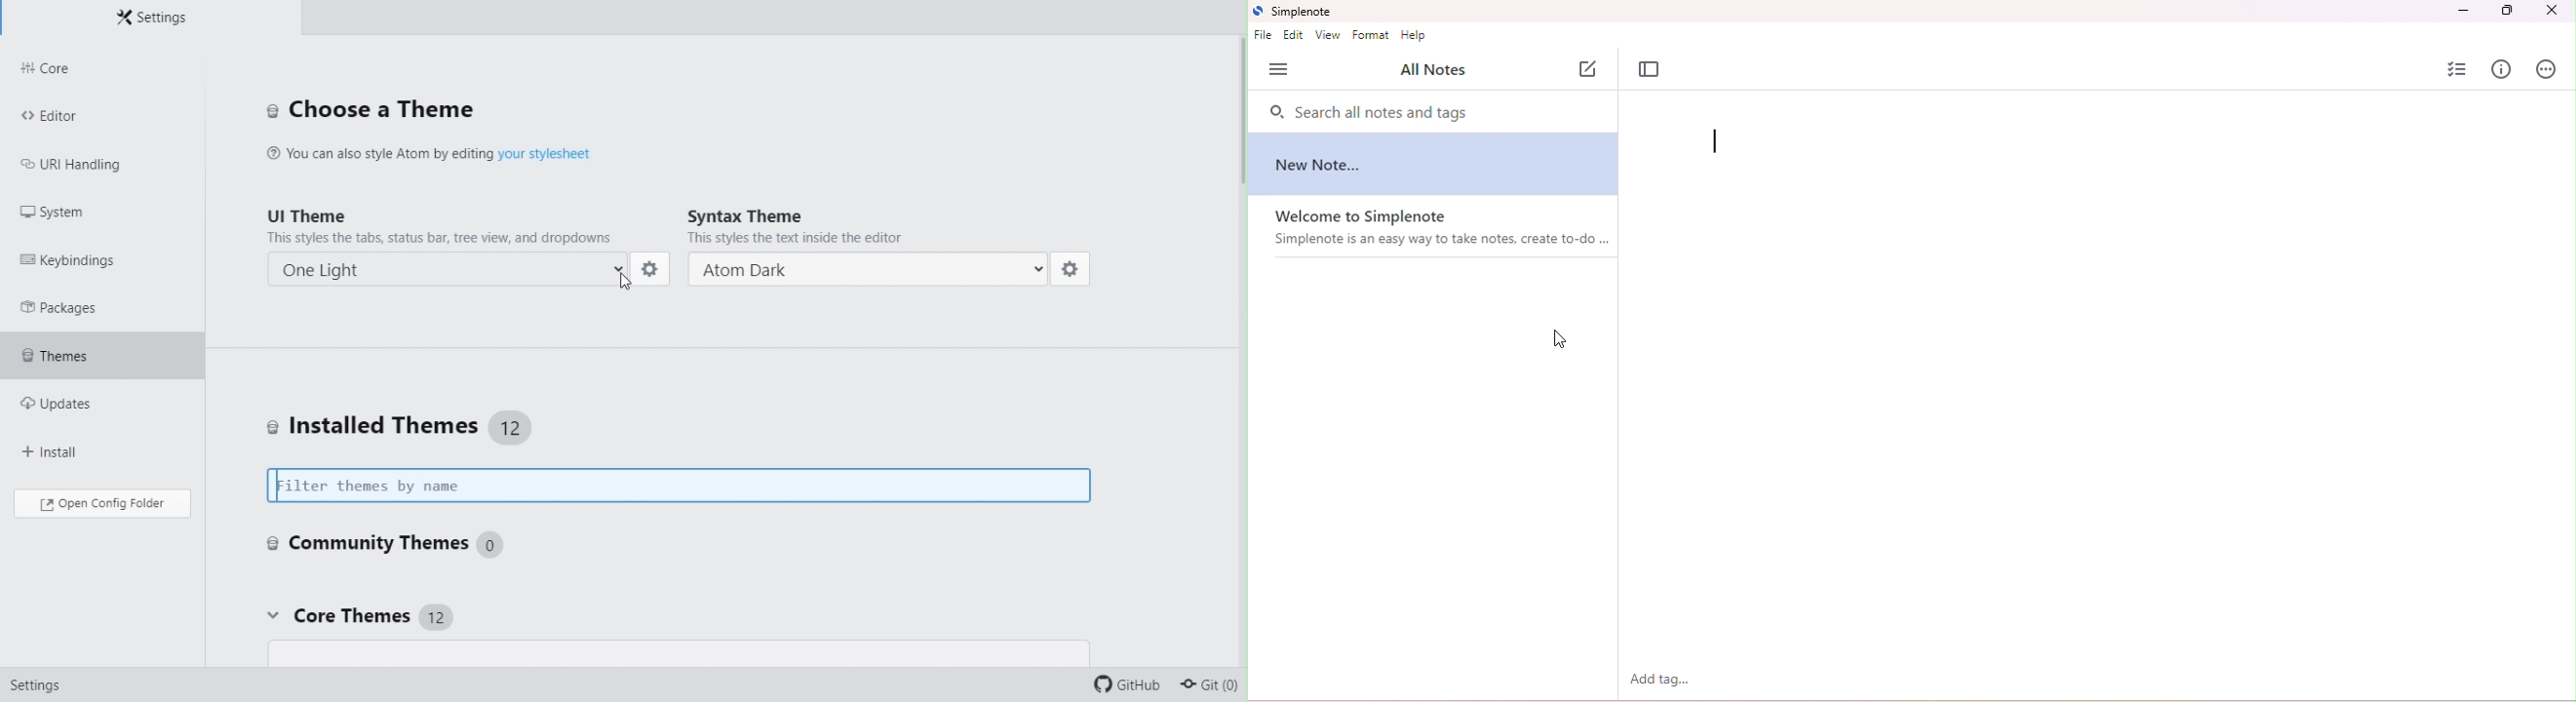  I want to click on Install, so click(66, 451).